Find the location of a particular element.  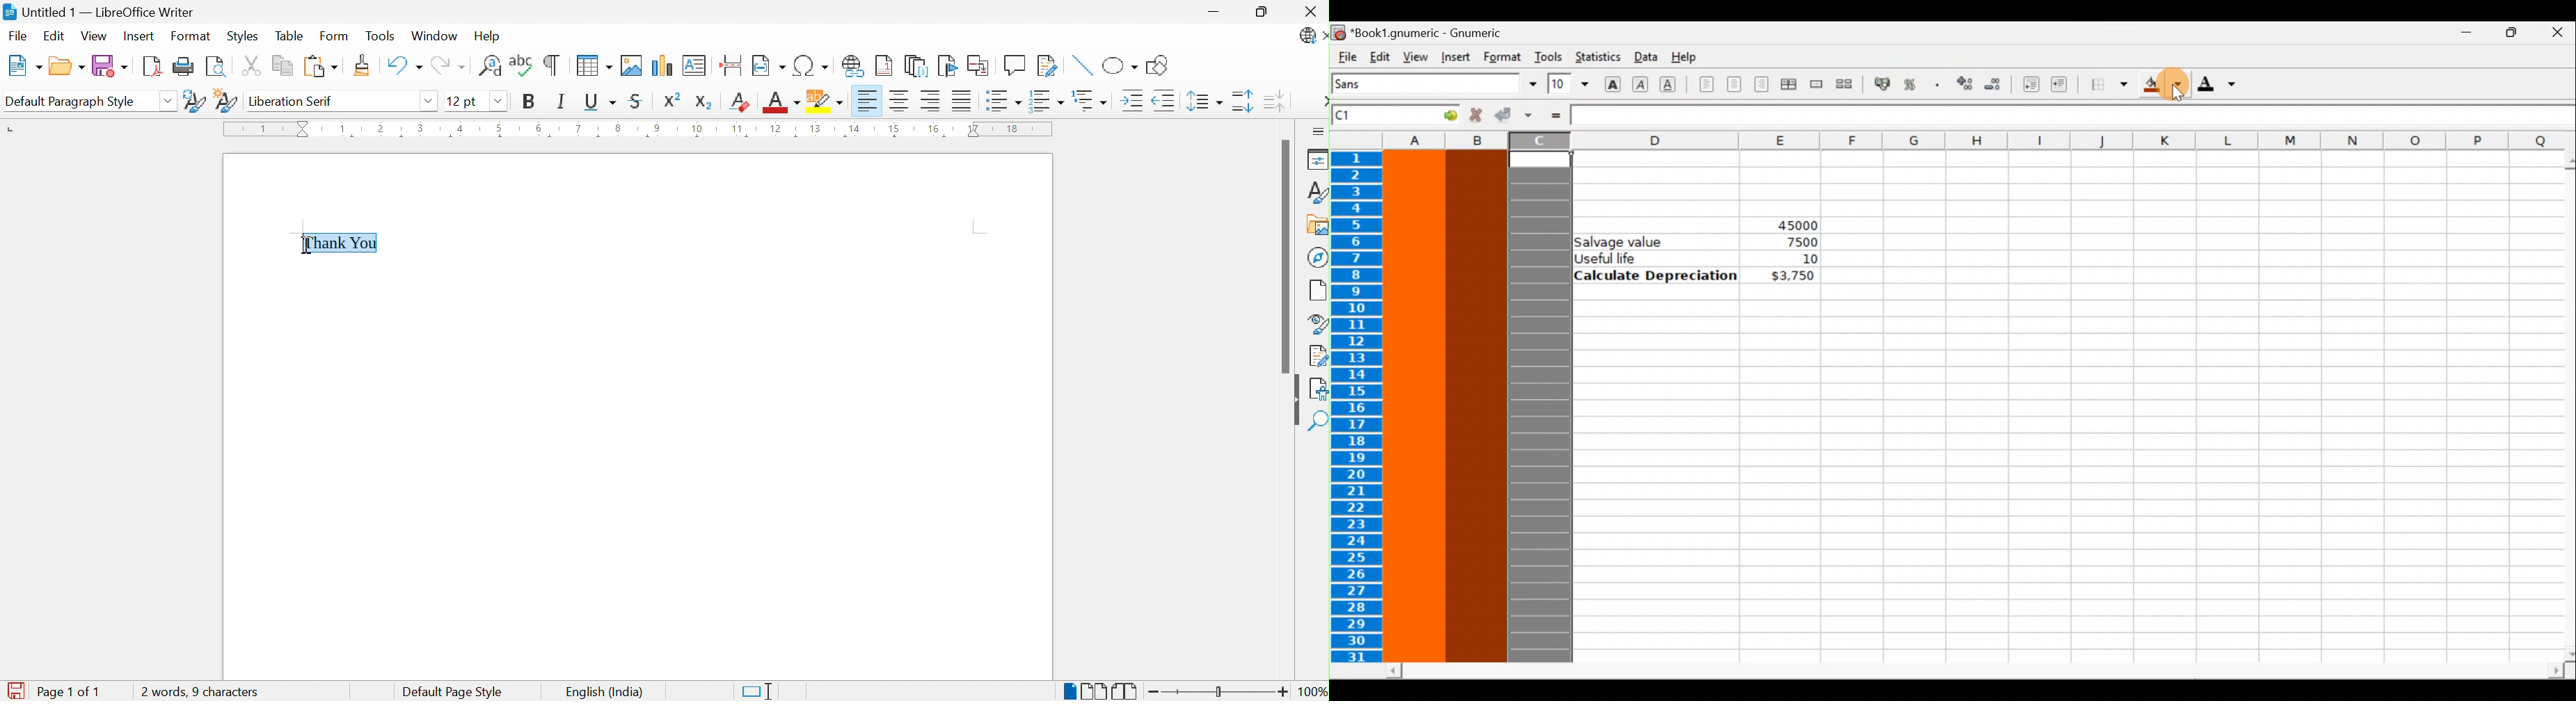

Toggle Print Preview is located at coordinates (215, 67).